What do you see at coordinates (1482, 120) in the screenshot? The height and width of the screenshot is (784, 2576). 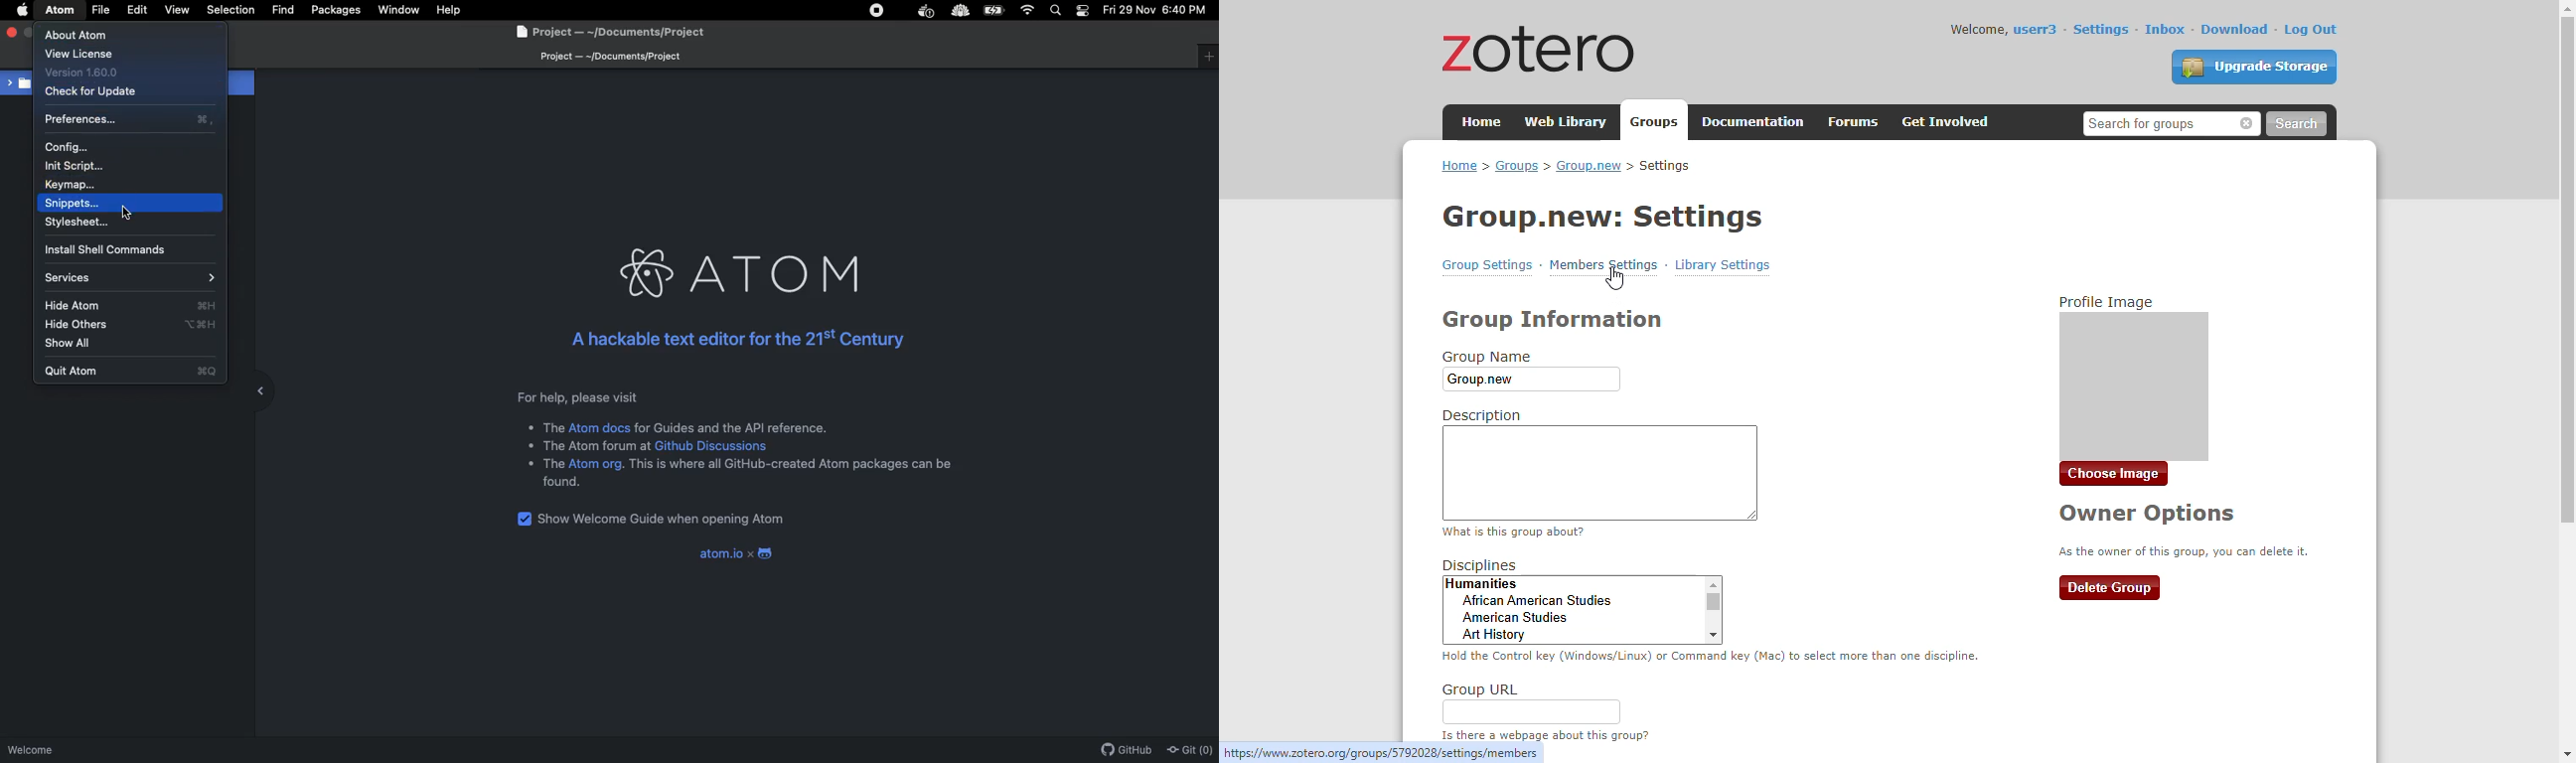 I see `home` at bounding box center [1482, 120].